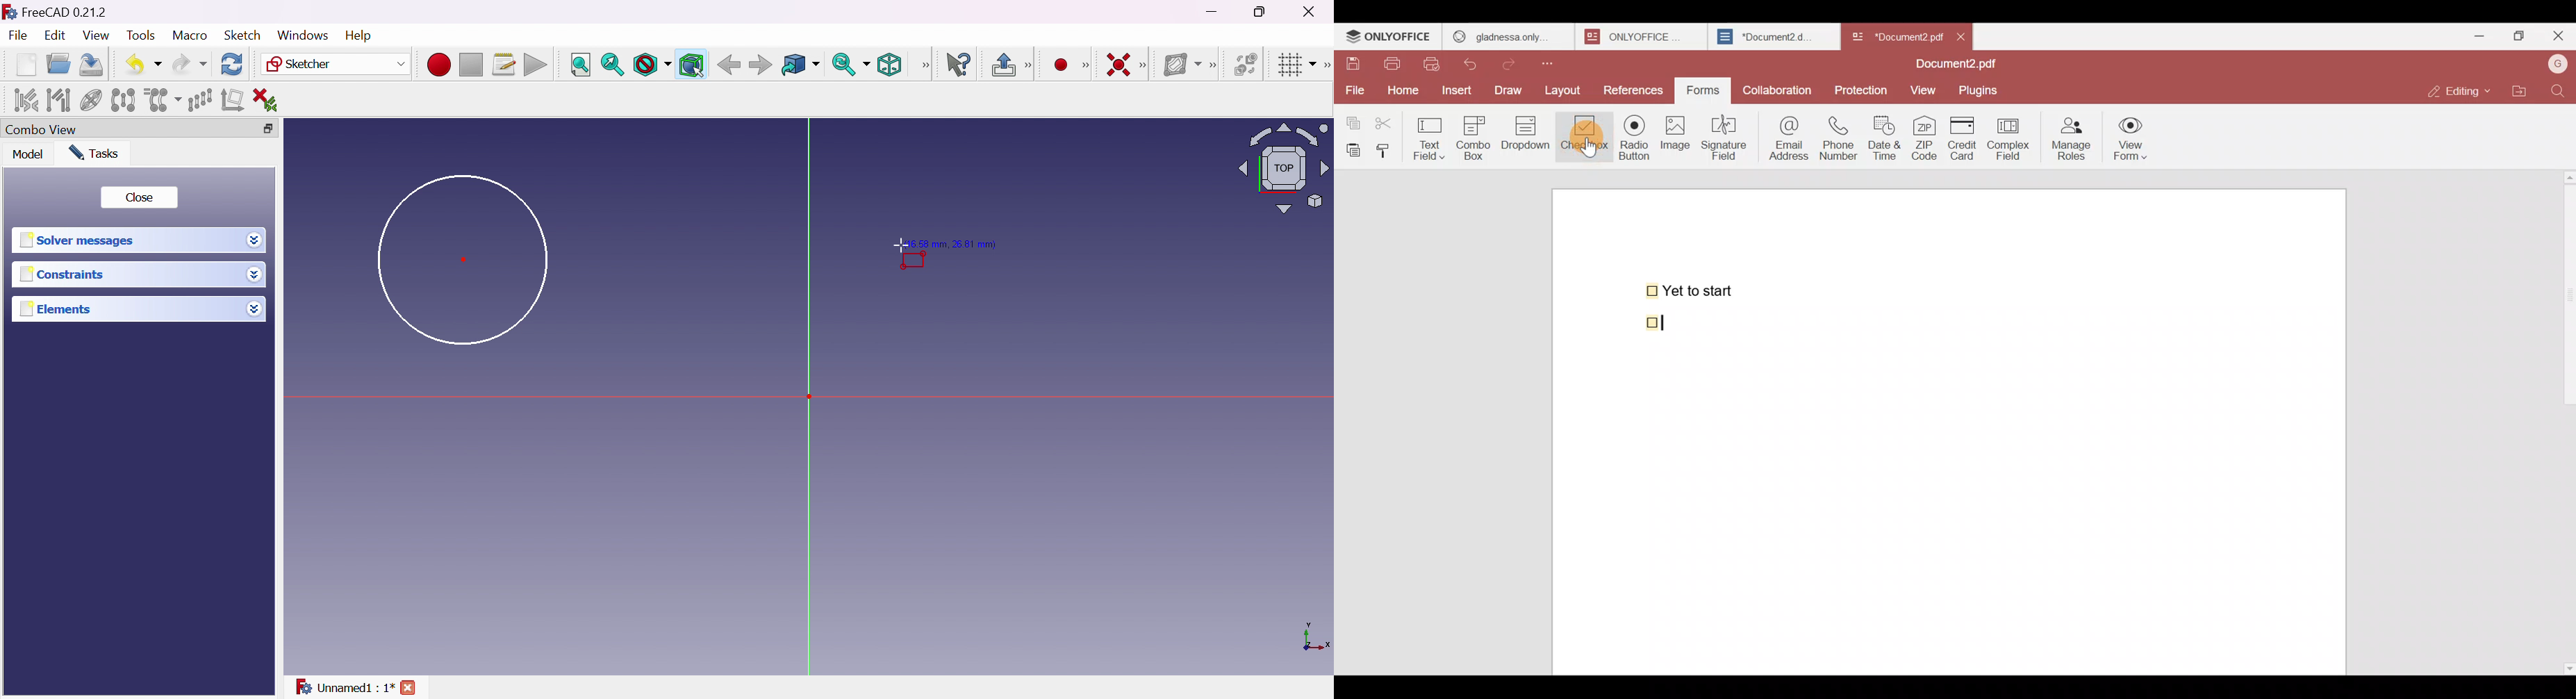 The width and height of the screenshot is (2576, 700). Describe the element at coordinates (76, 240) in the screenshot. I see `Solver messages` at that location.